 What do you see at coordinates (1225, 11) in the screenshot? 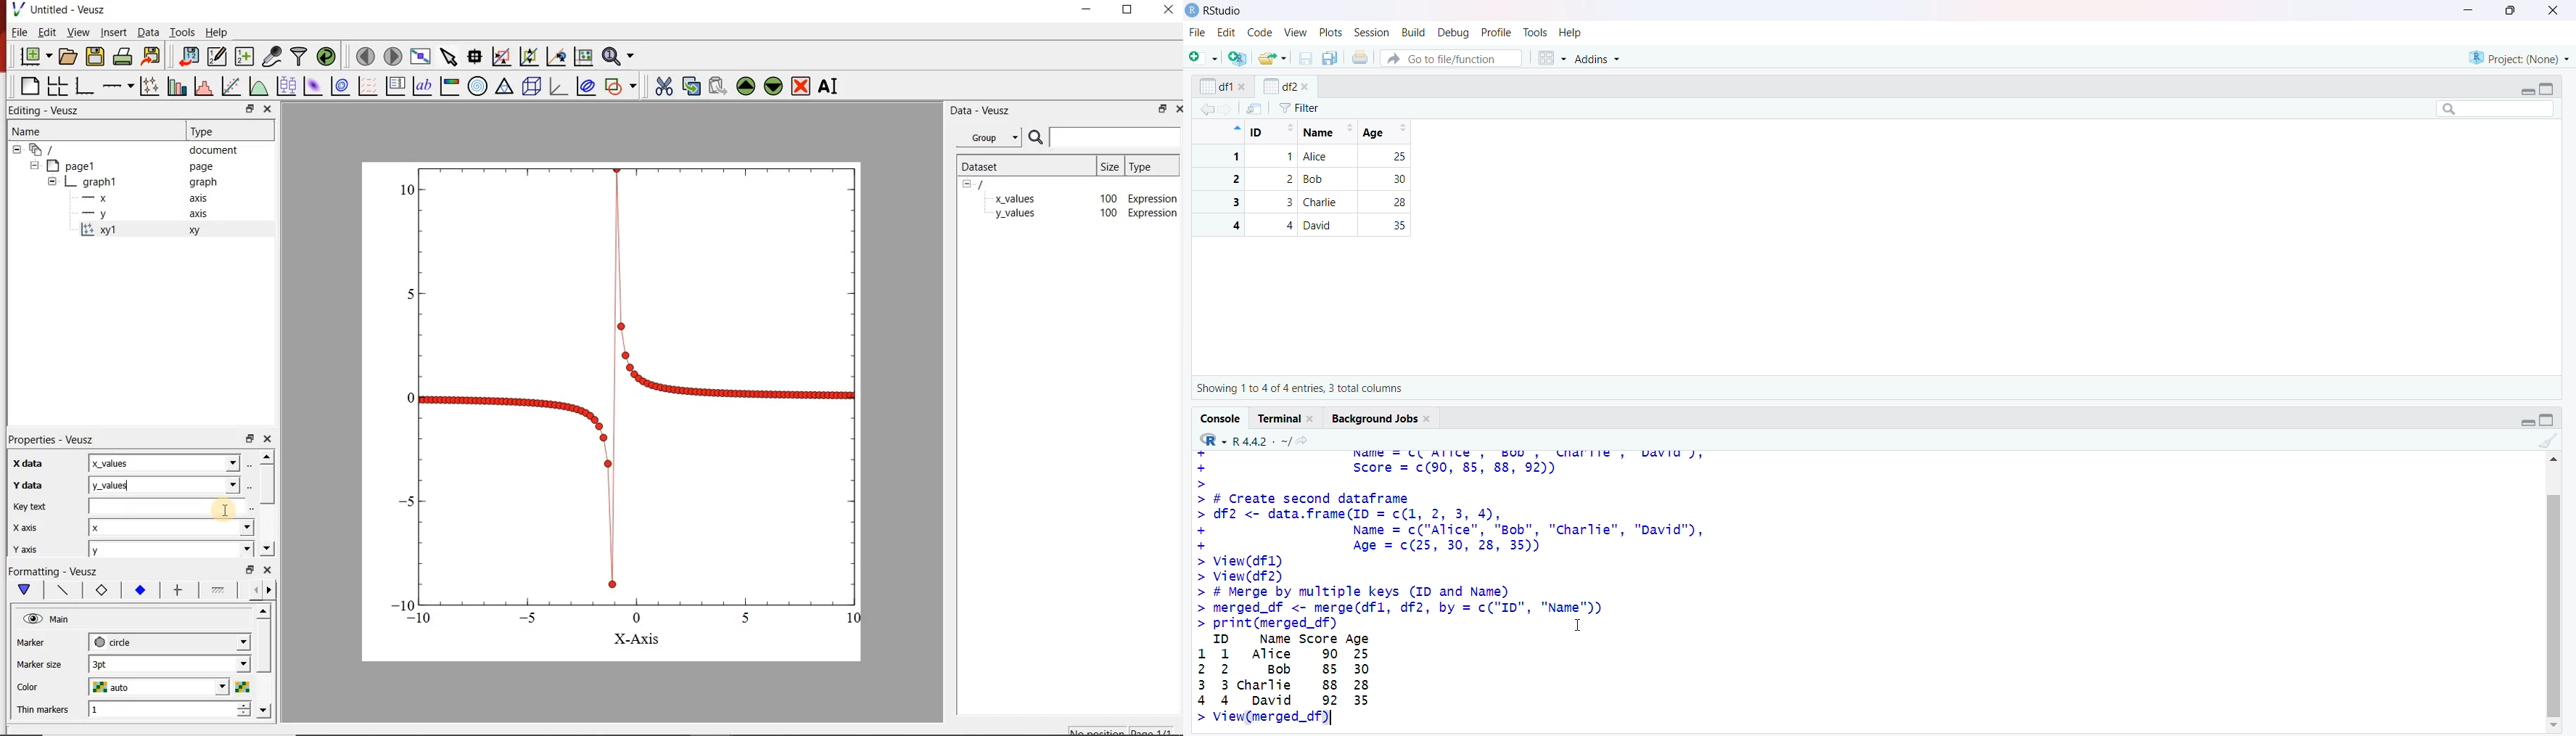
I see `RStudio` at bounding box center [1225, 11].